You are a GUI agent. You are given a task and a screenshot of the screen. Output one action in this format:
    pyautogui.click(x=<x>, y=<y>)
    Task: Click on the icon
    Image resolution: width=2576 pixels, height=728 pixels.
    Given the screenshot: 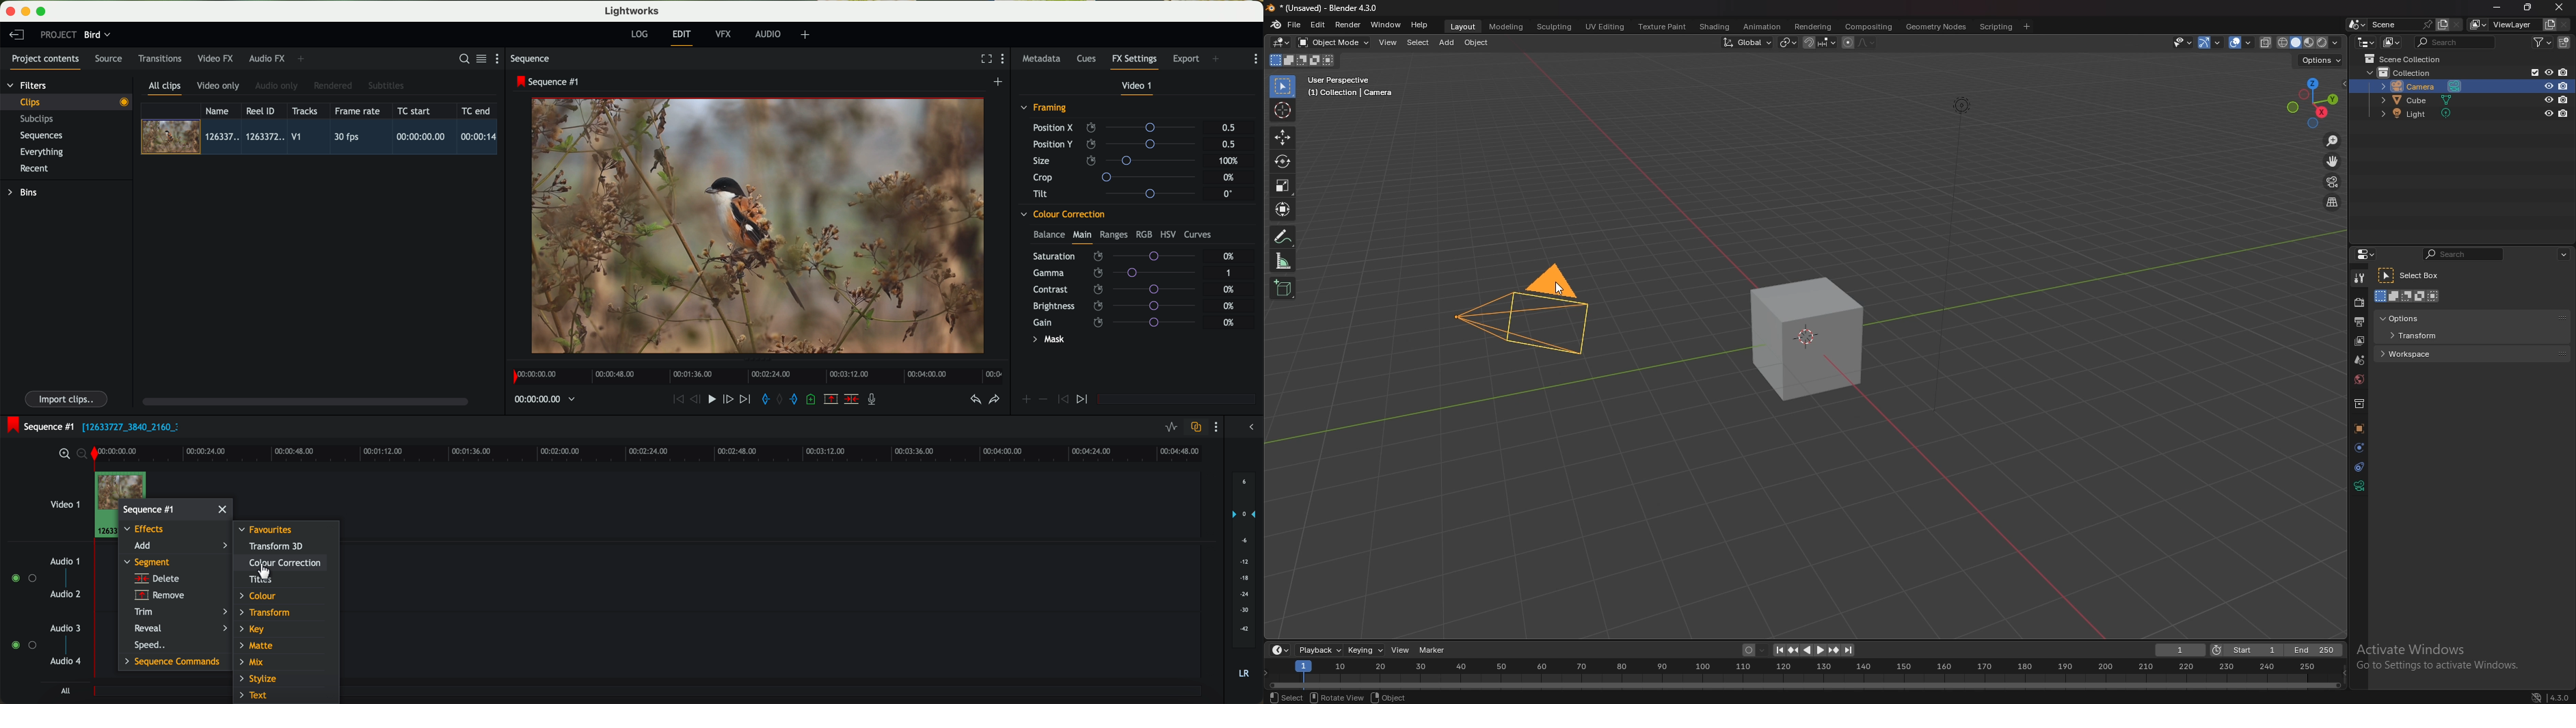 What is the action you would take?
    pyautogui.click(x=1042, y=399)
    